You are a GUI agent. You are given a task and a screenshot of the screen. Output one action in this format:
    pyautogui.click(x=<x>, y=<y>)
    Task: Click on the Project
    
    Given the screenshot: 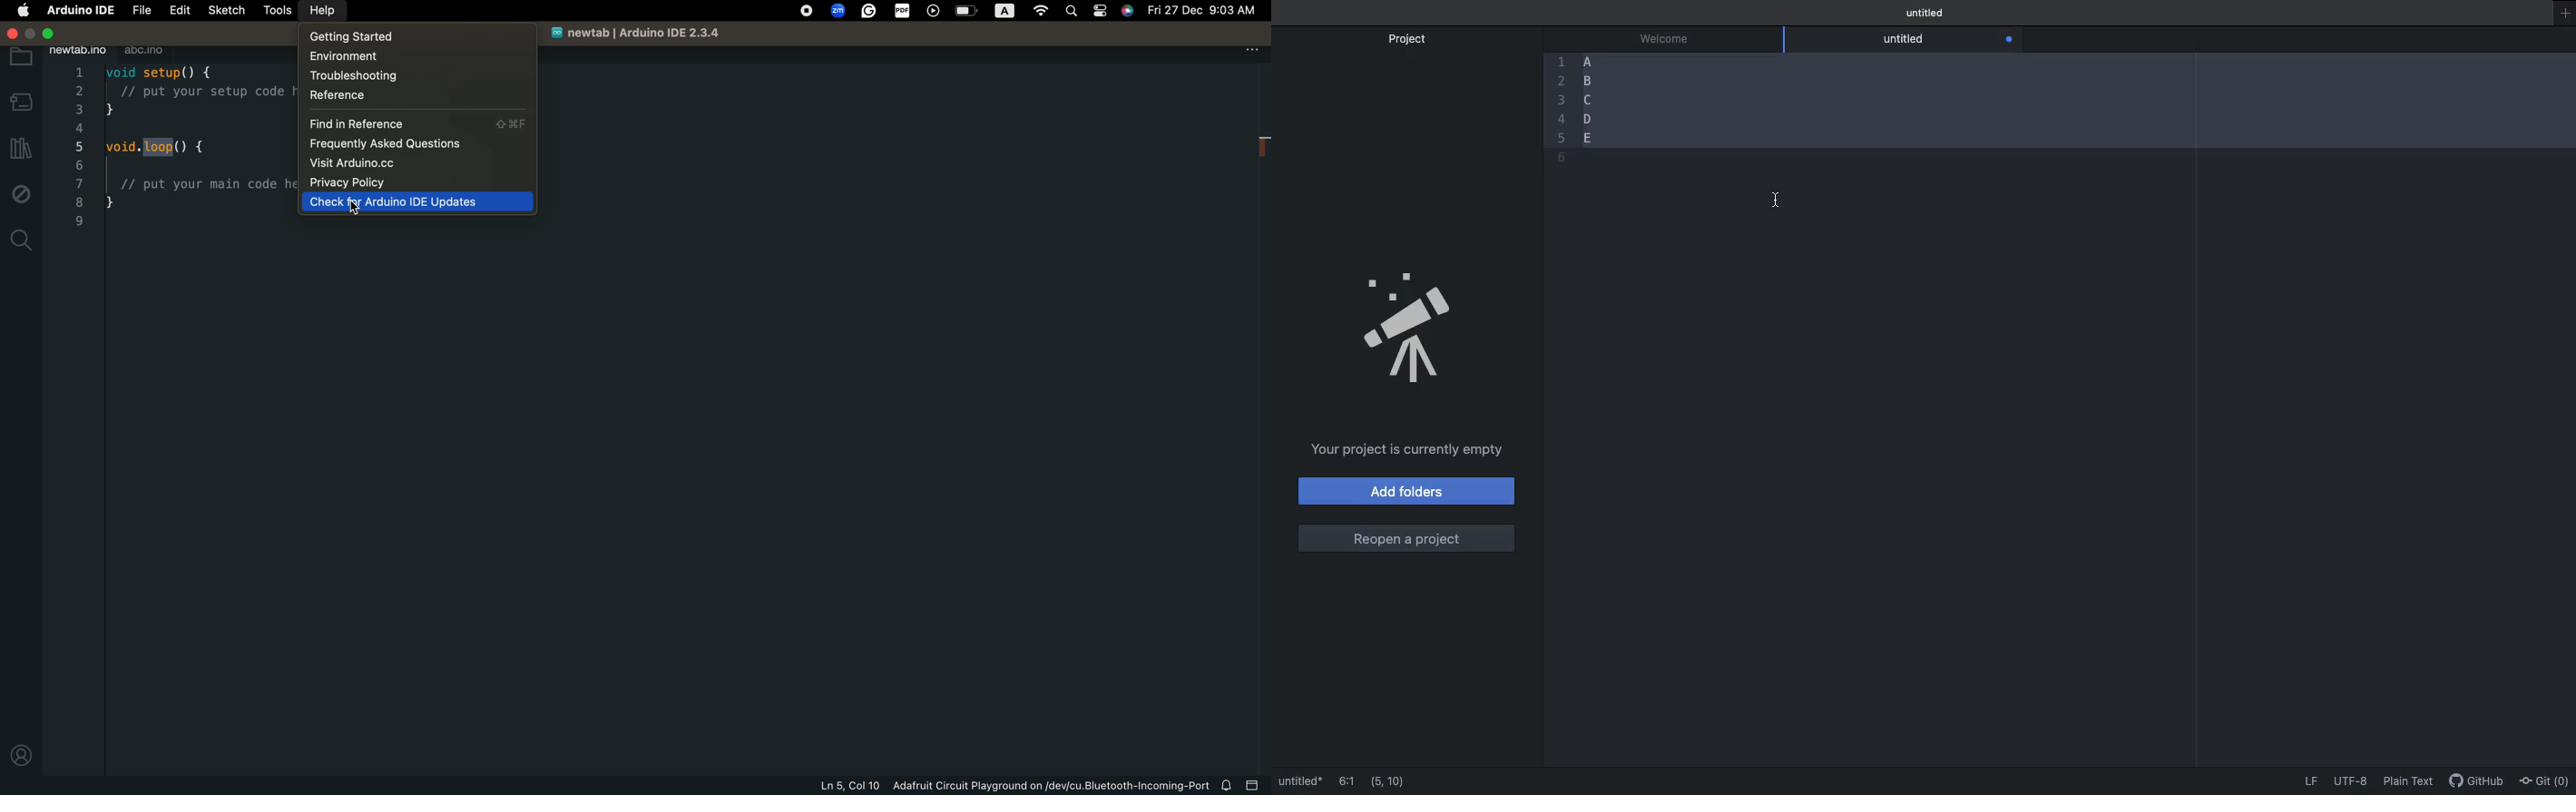 What is the action you would take?
    pyautogui.click(x=1415, y=39)
    